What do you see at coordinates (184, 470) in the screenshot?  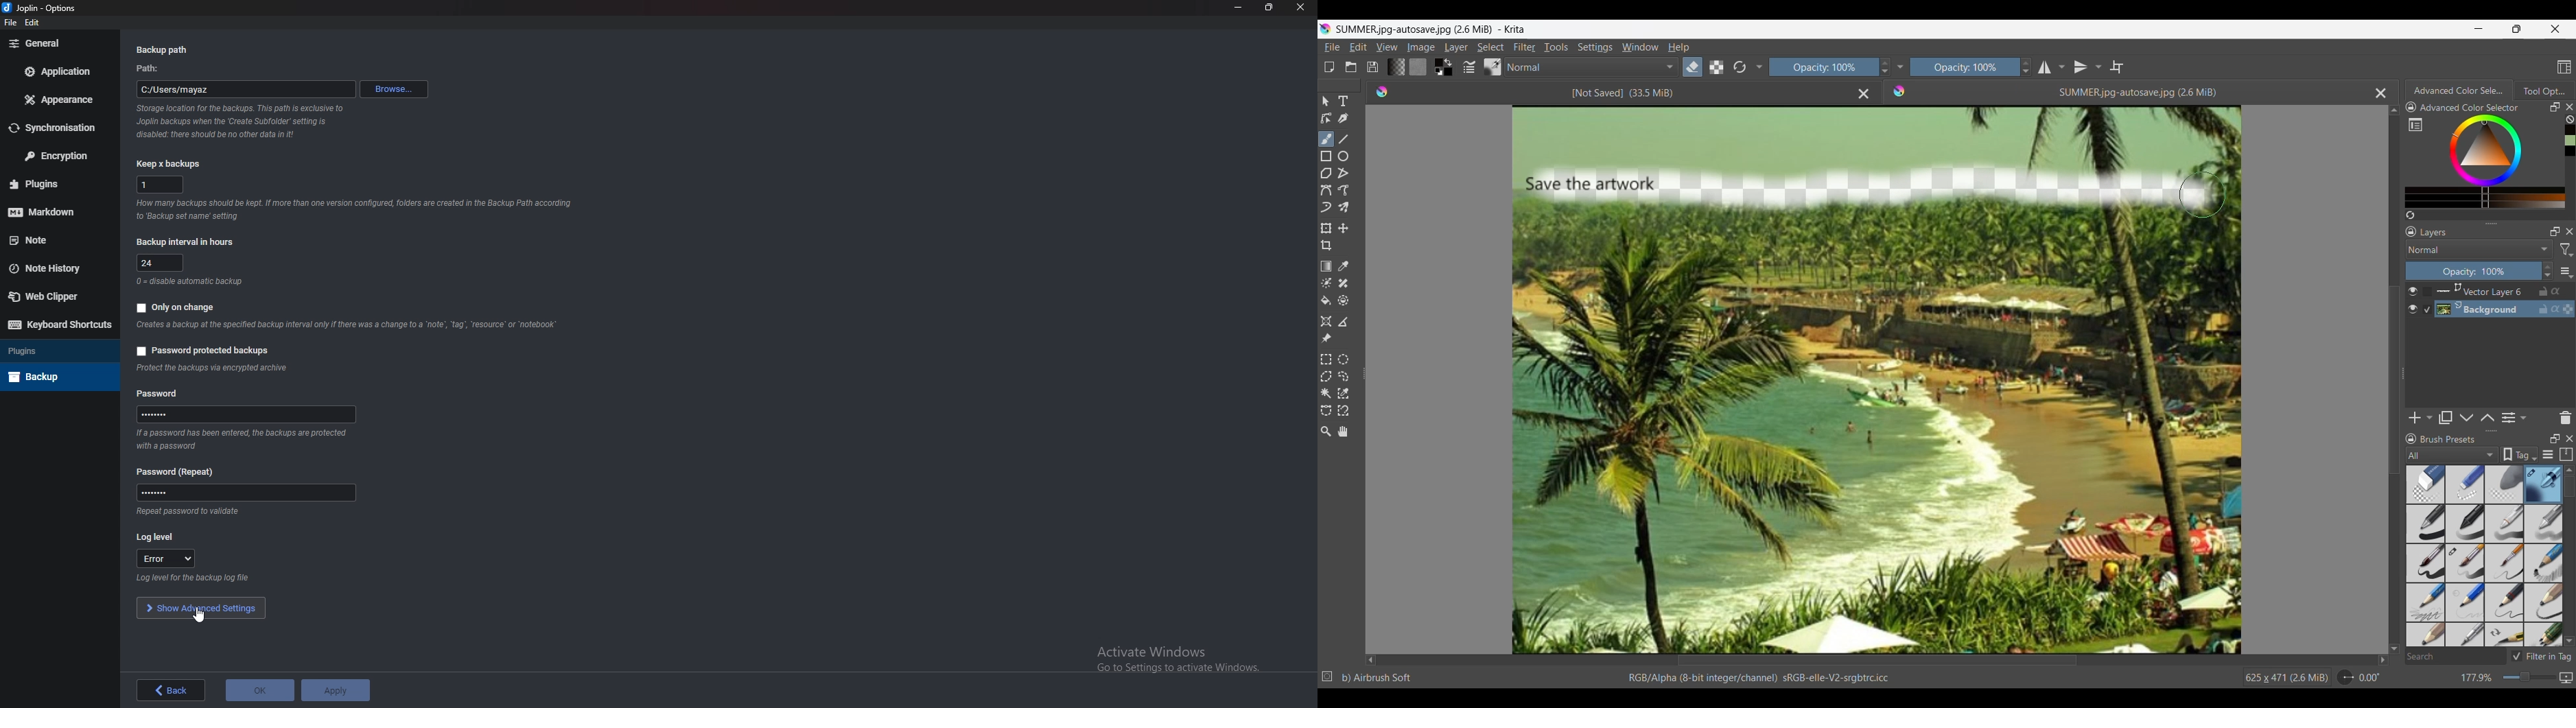 I see `Password (repeat)` at bounding box center [184, 470].